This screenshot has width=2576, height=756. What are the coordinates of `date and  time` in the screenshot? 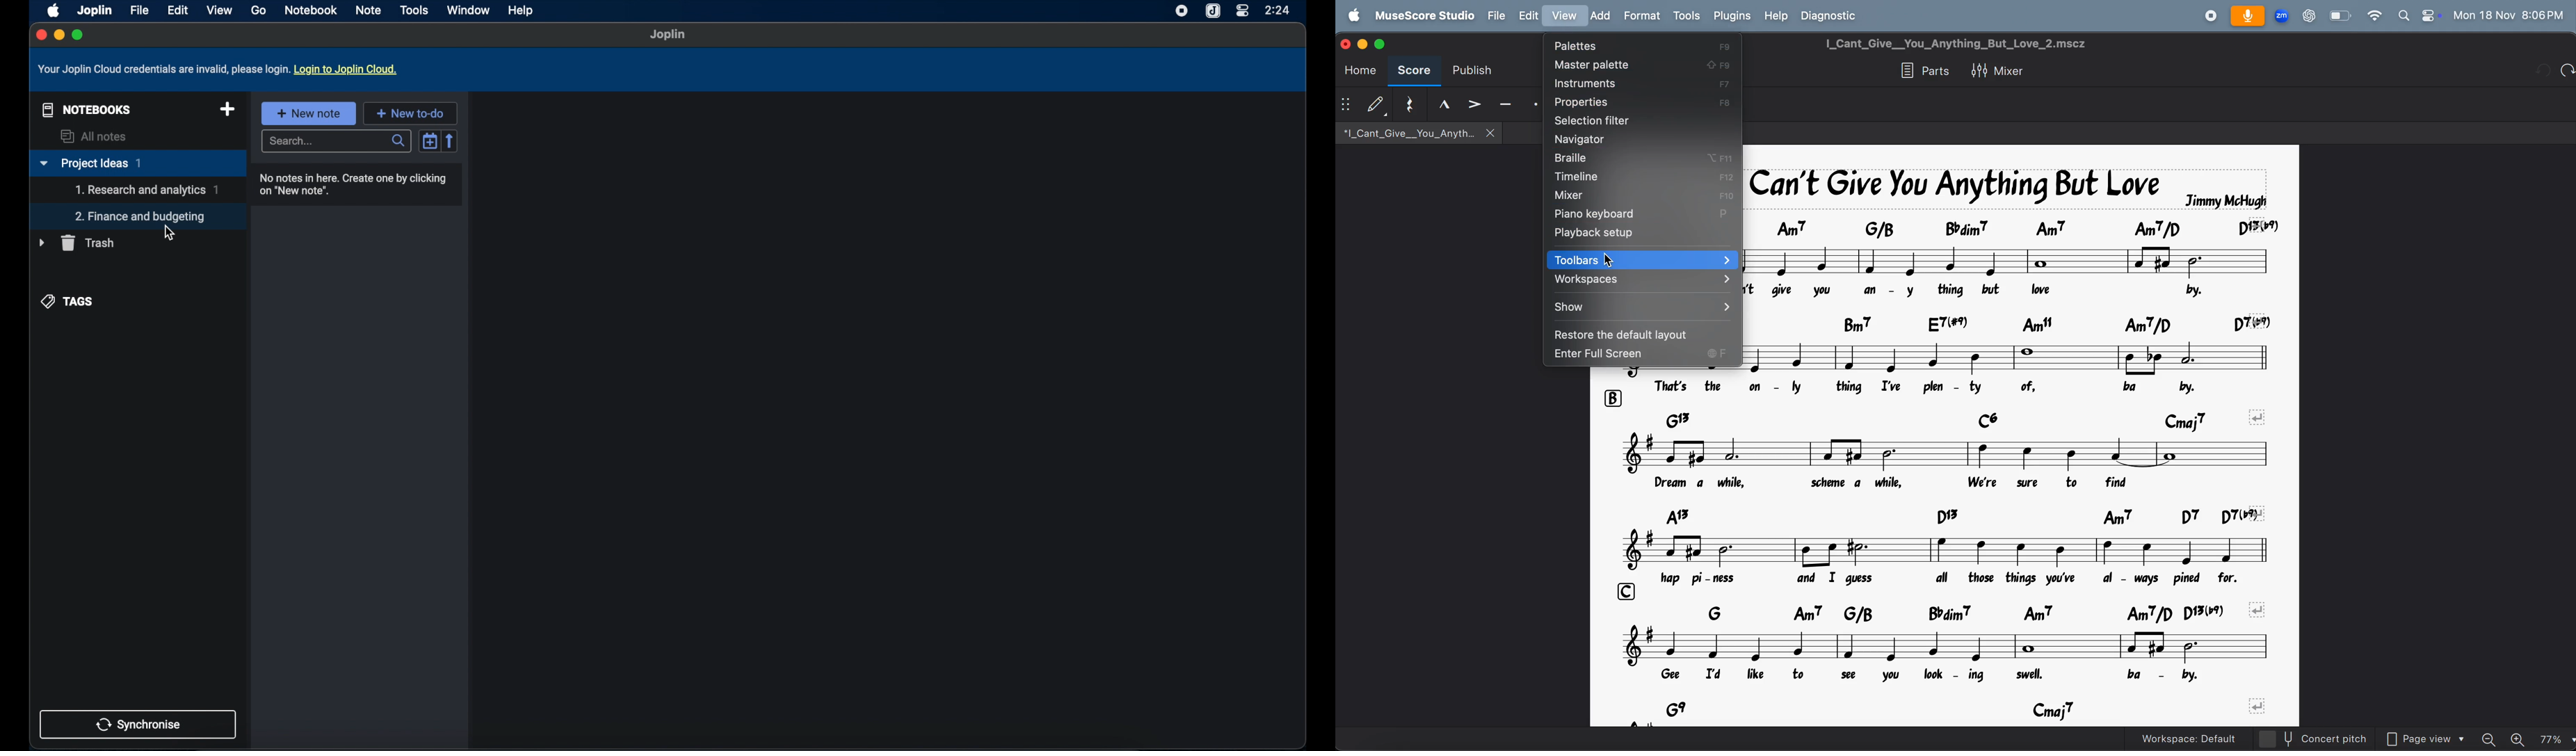 It's located at (2511, 15).